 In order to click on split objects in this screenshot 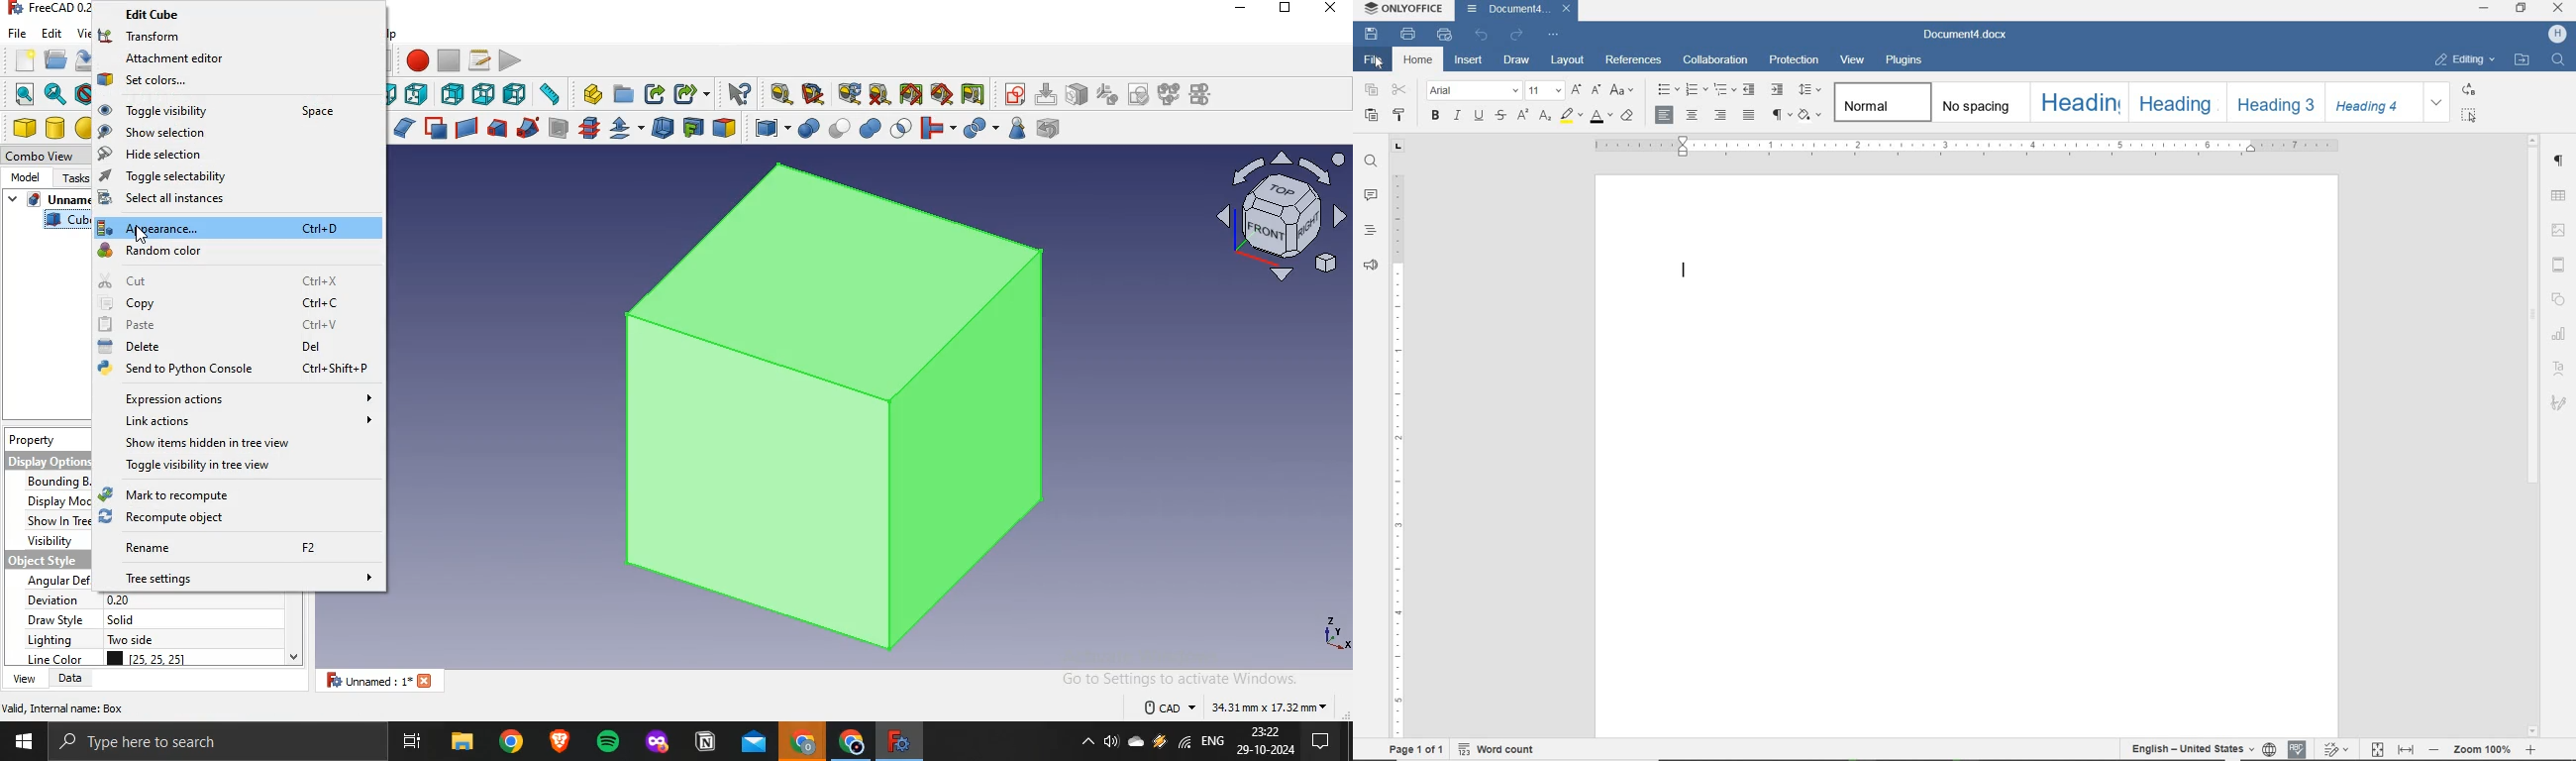, I will do `click(978, 129)`.